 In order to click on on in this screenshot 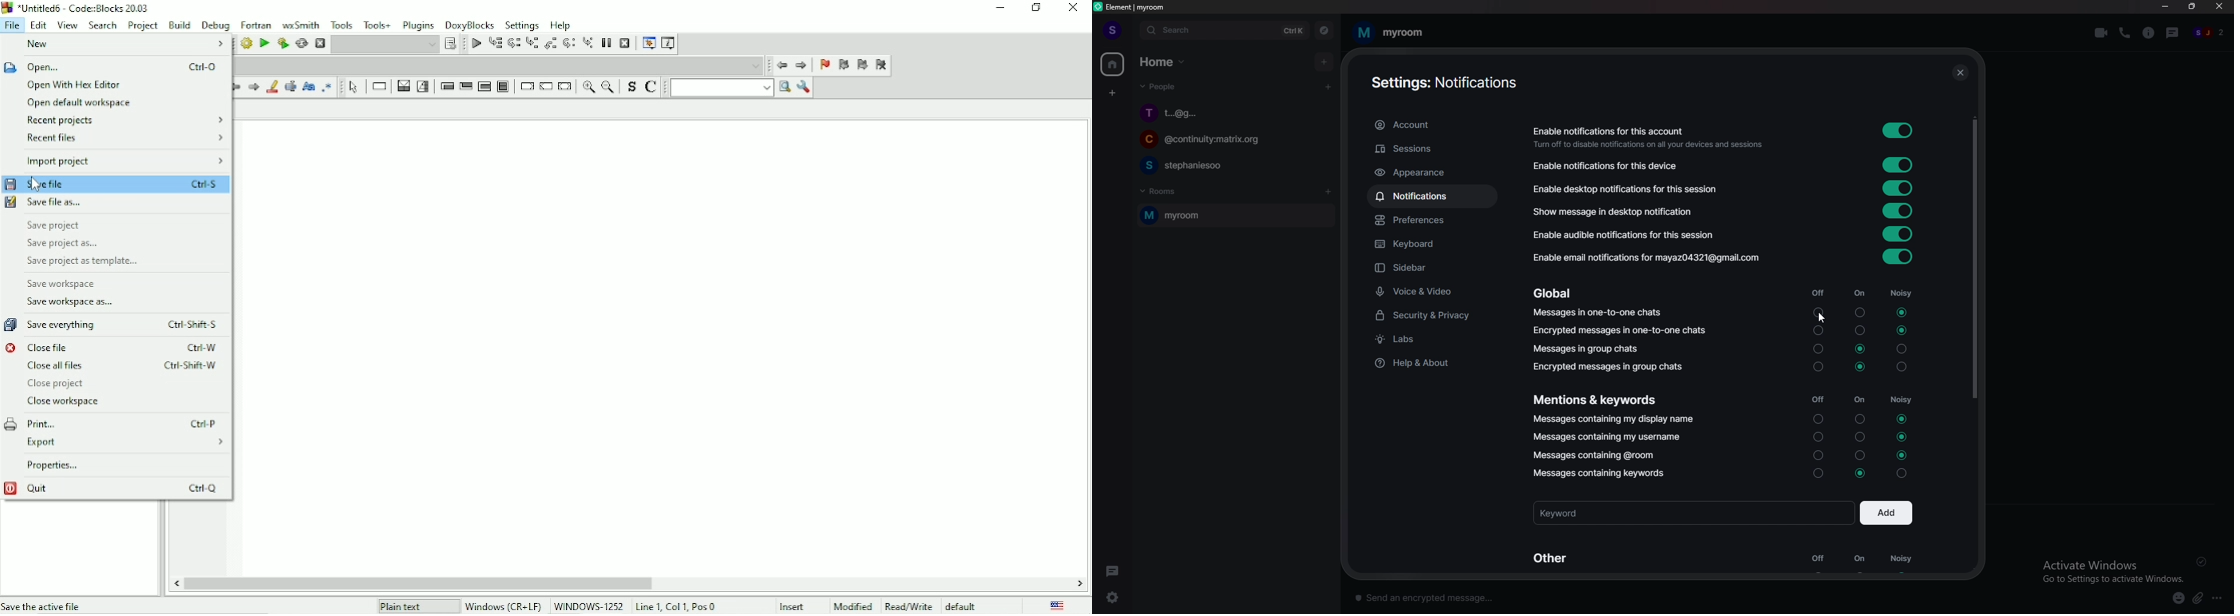, I will do `click(1858, 381)`.